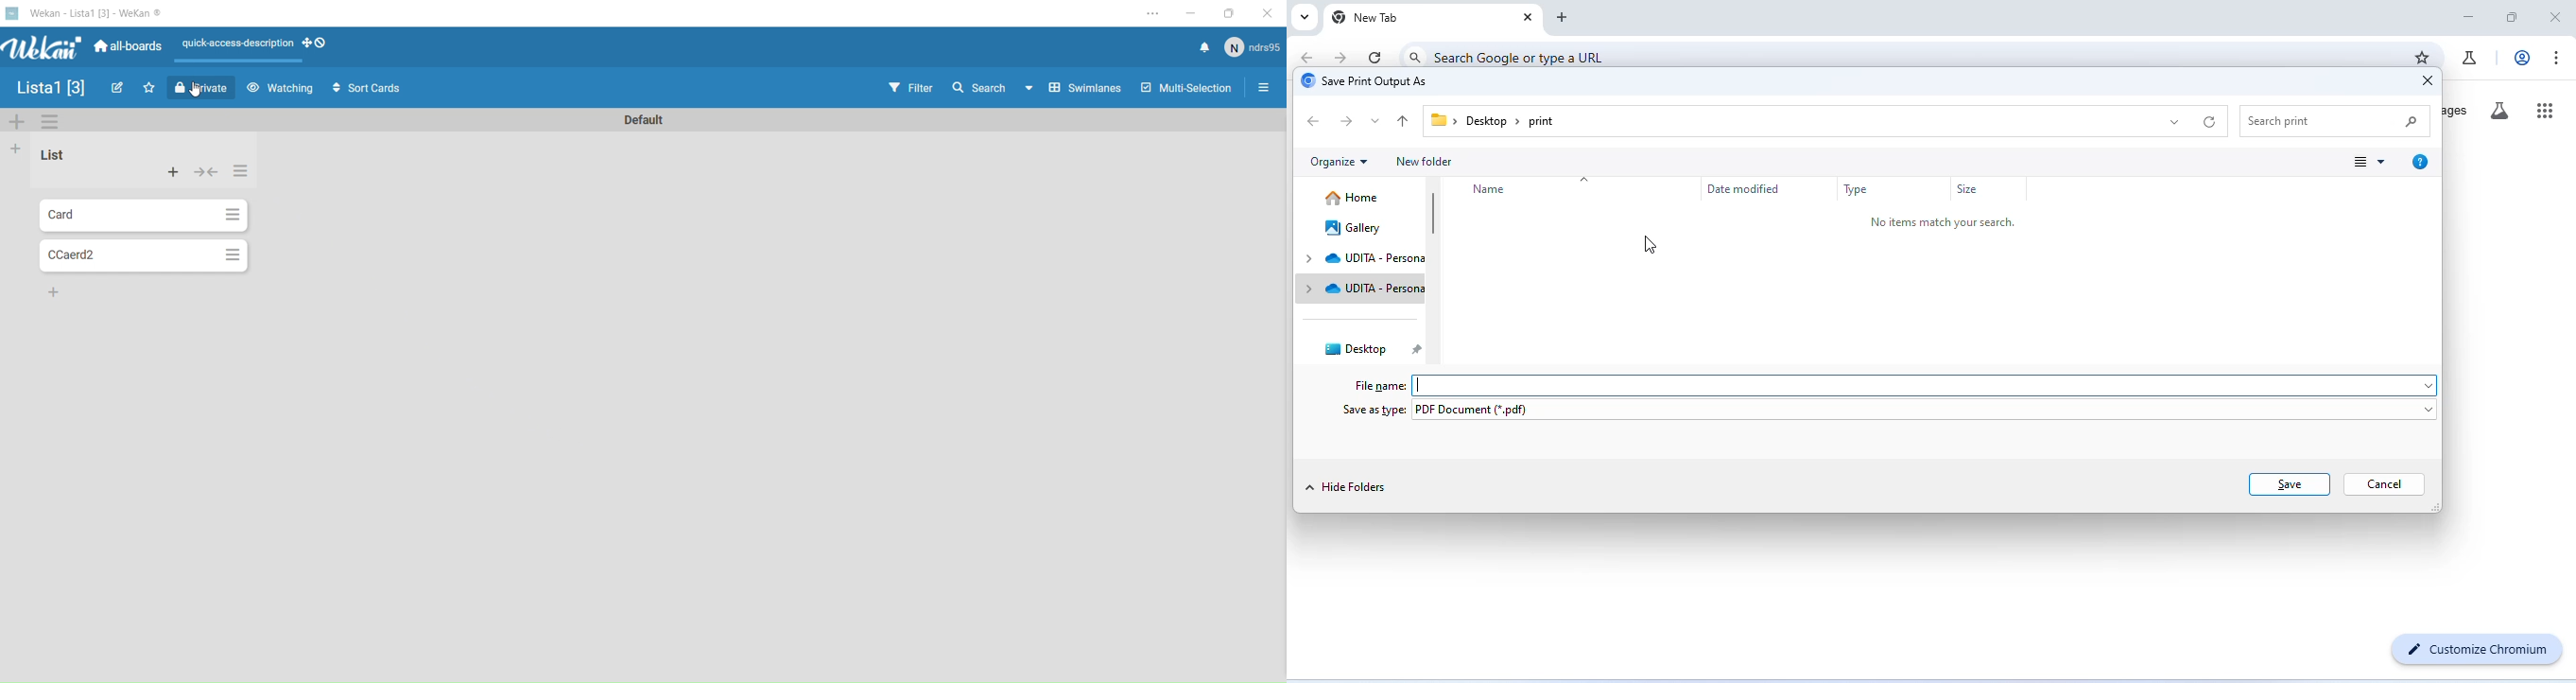  Describe the element at coordinates (50, 87) in the screenshot. I see `Name` at that location.